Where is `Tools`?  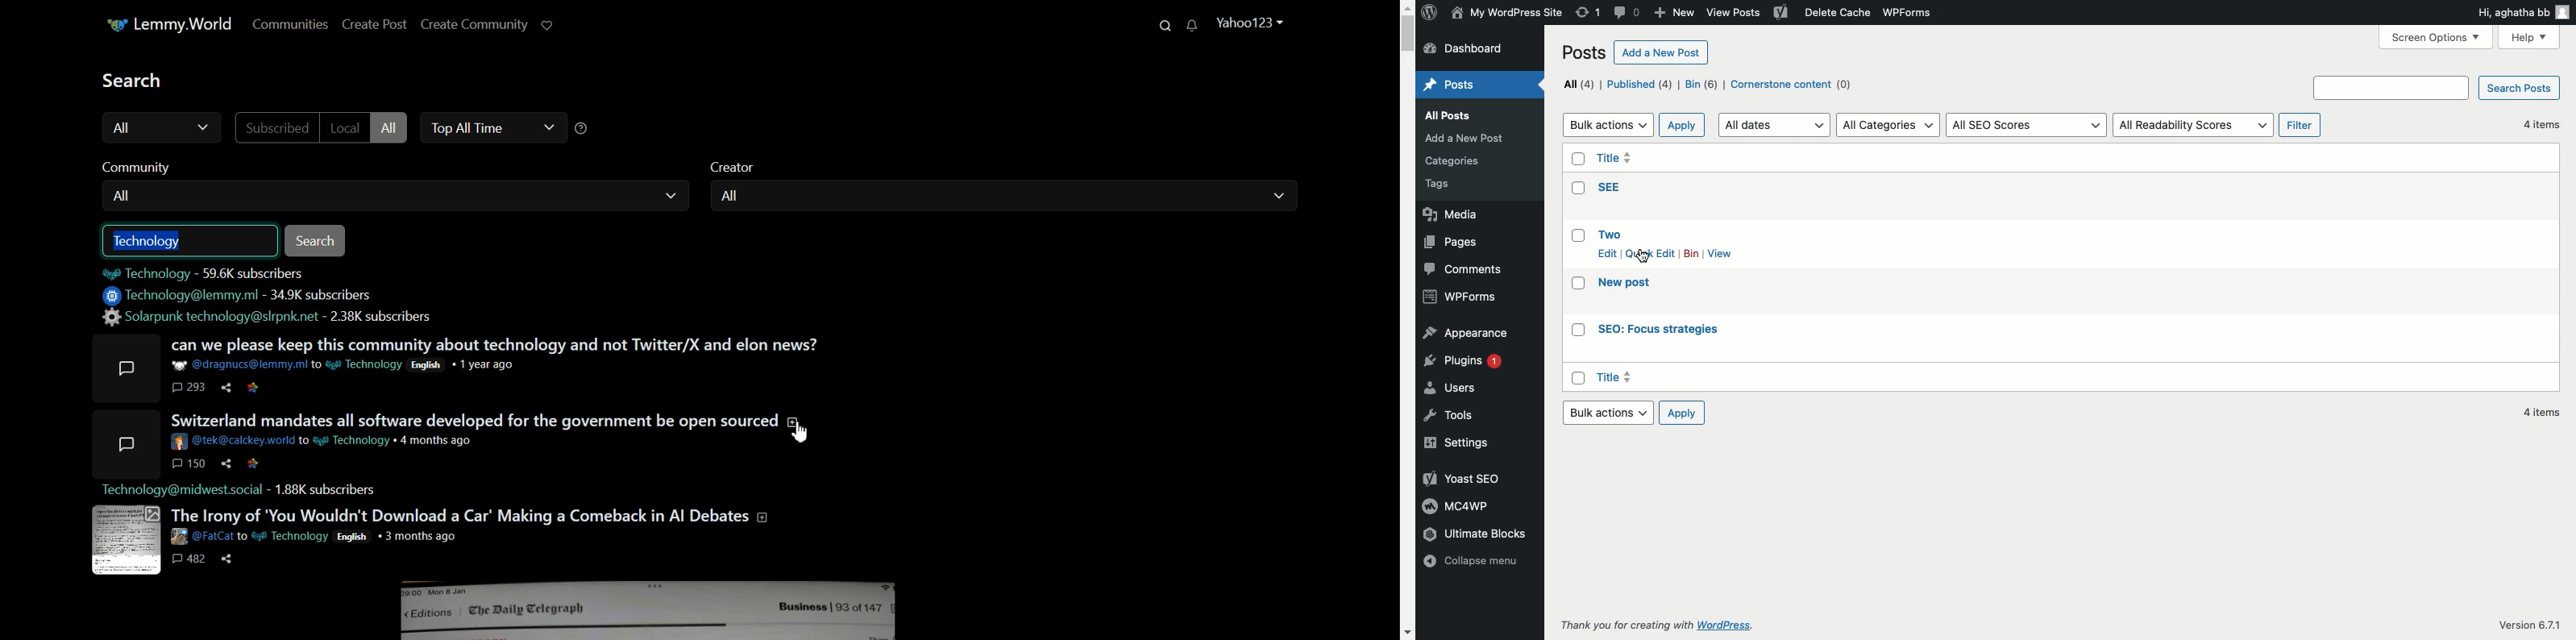
Tools is located at coordinates (1448, 418).